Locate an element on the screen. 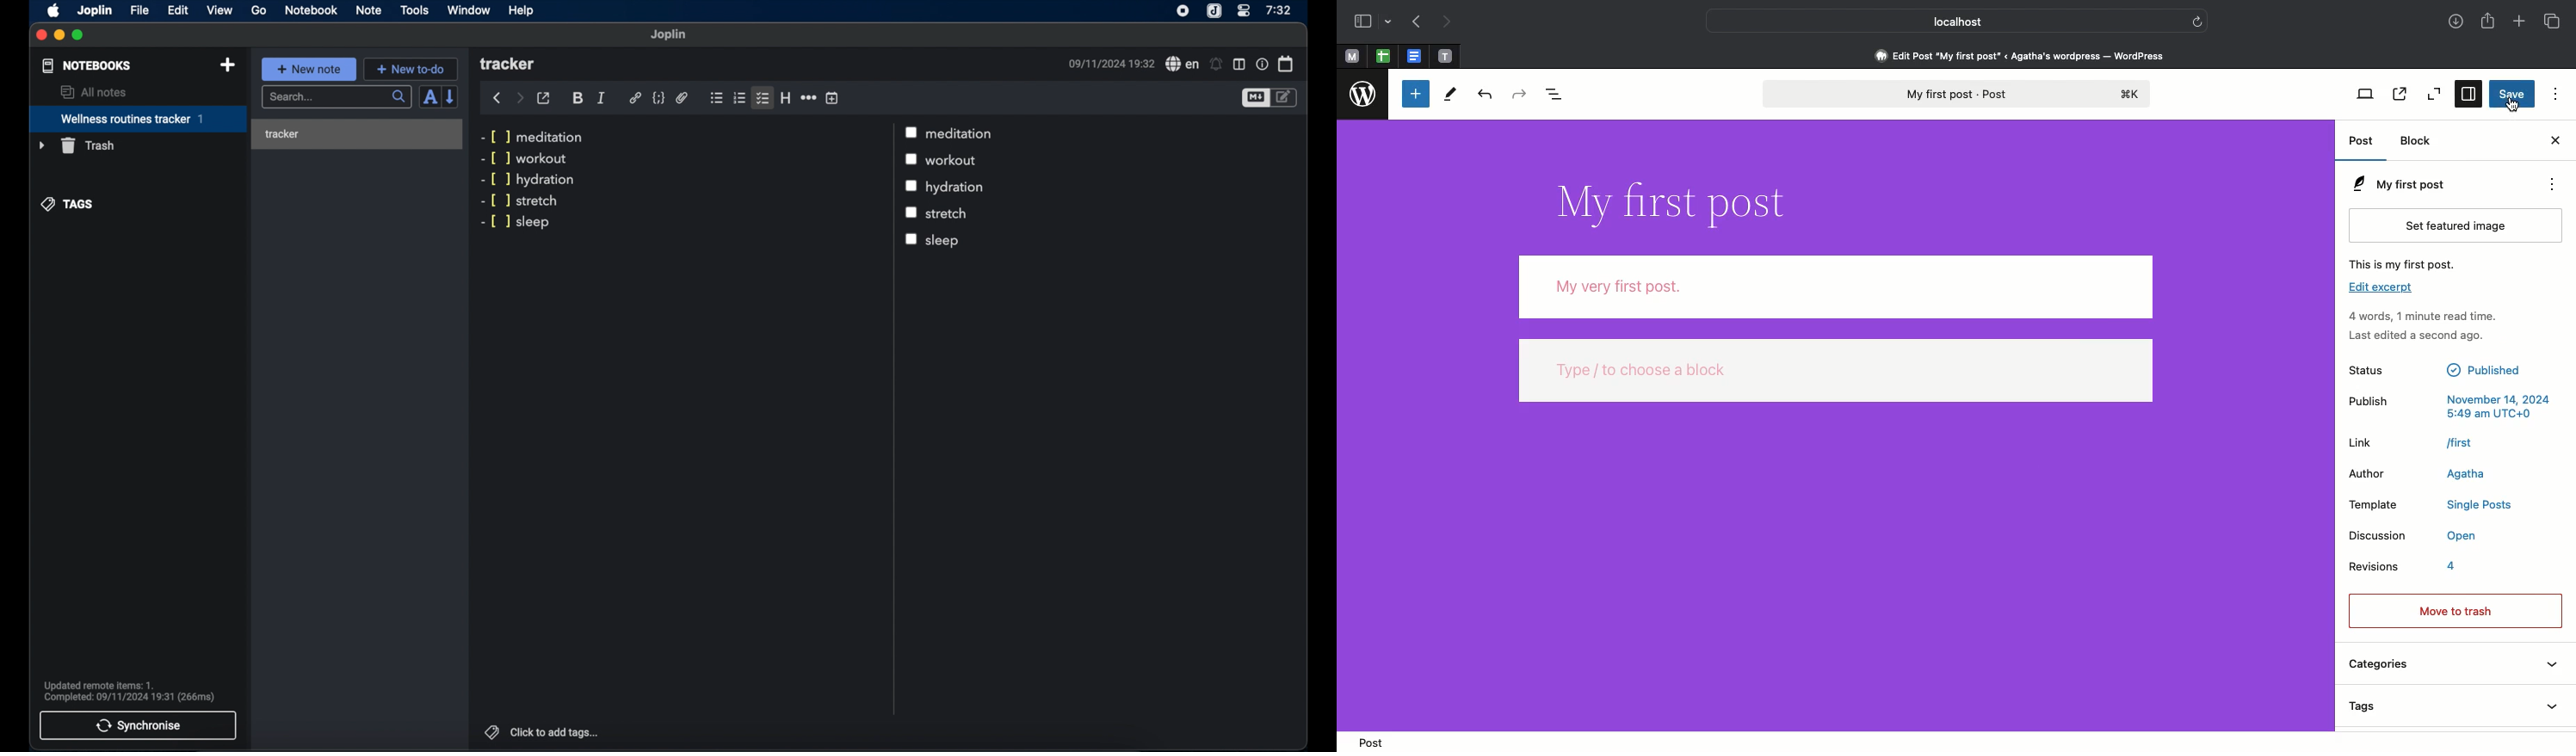 This screenshot has height=756, width=2576. calendar is located at coordinates (1286, 63).